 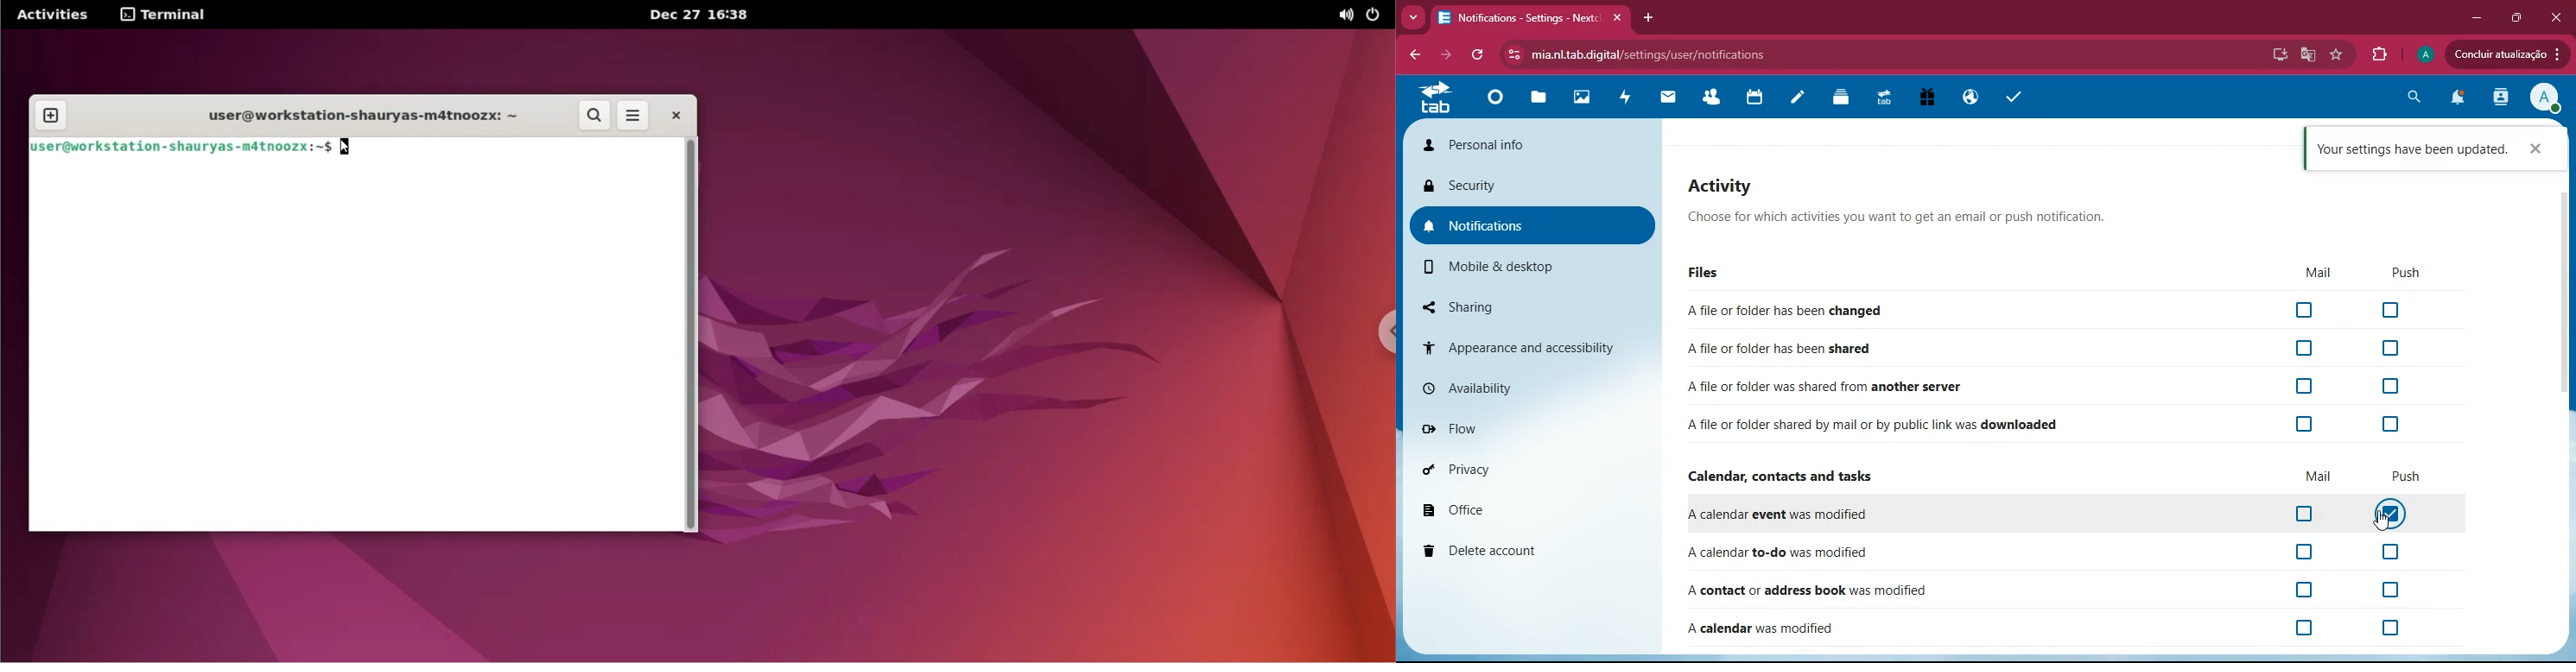 What do you see at coordinates (2015, 96) in the screenshot?
I see `tasks` at bounding box center [2015, 96].